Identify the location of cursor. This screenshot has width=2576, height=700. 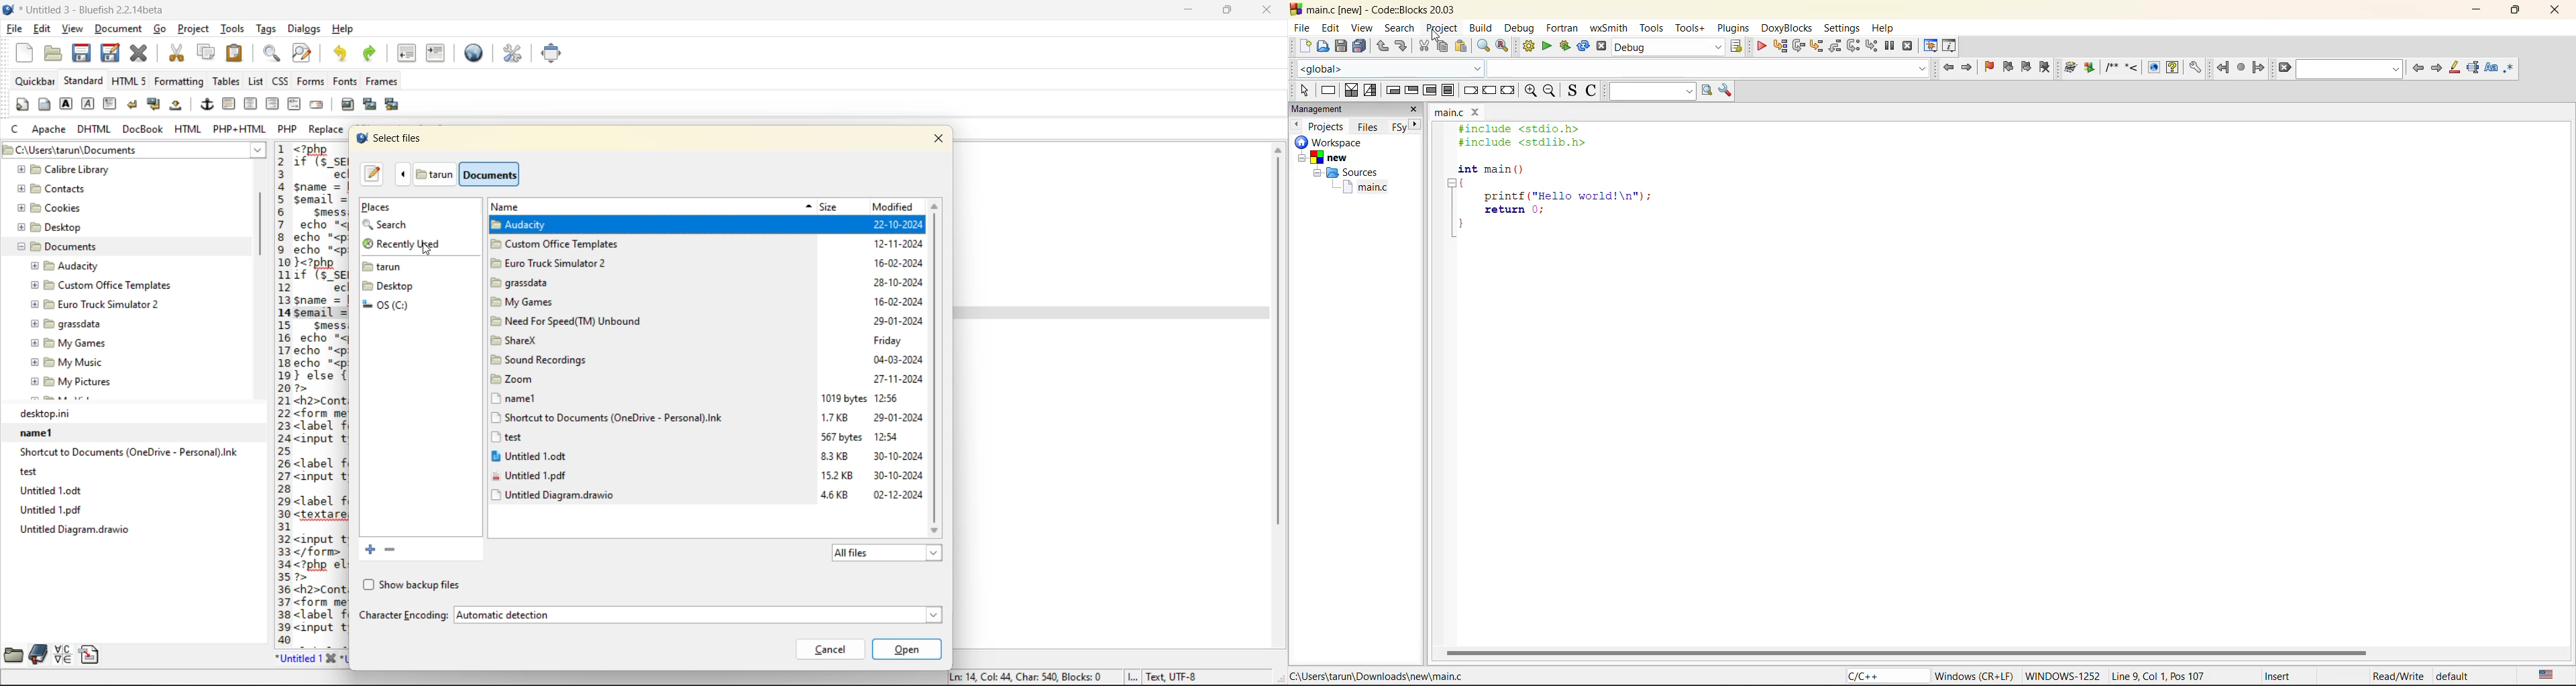
(1434, 36).